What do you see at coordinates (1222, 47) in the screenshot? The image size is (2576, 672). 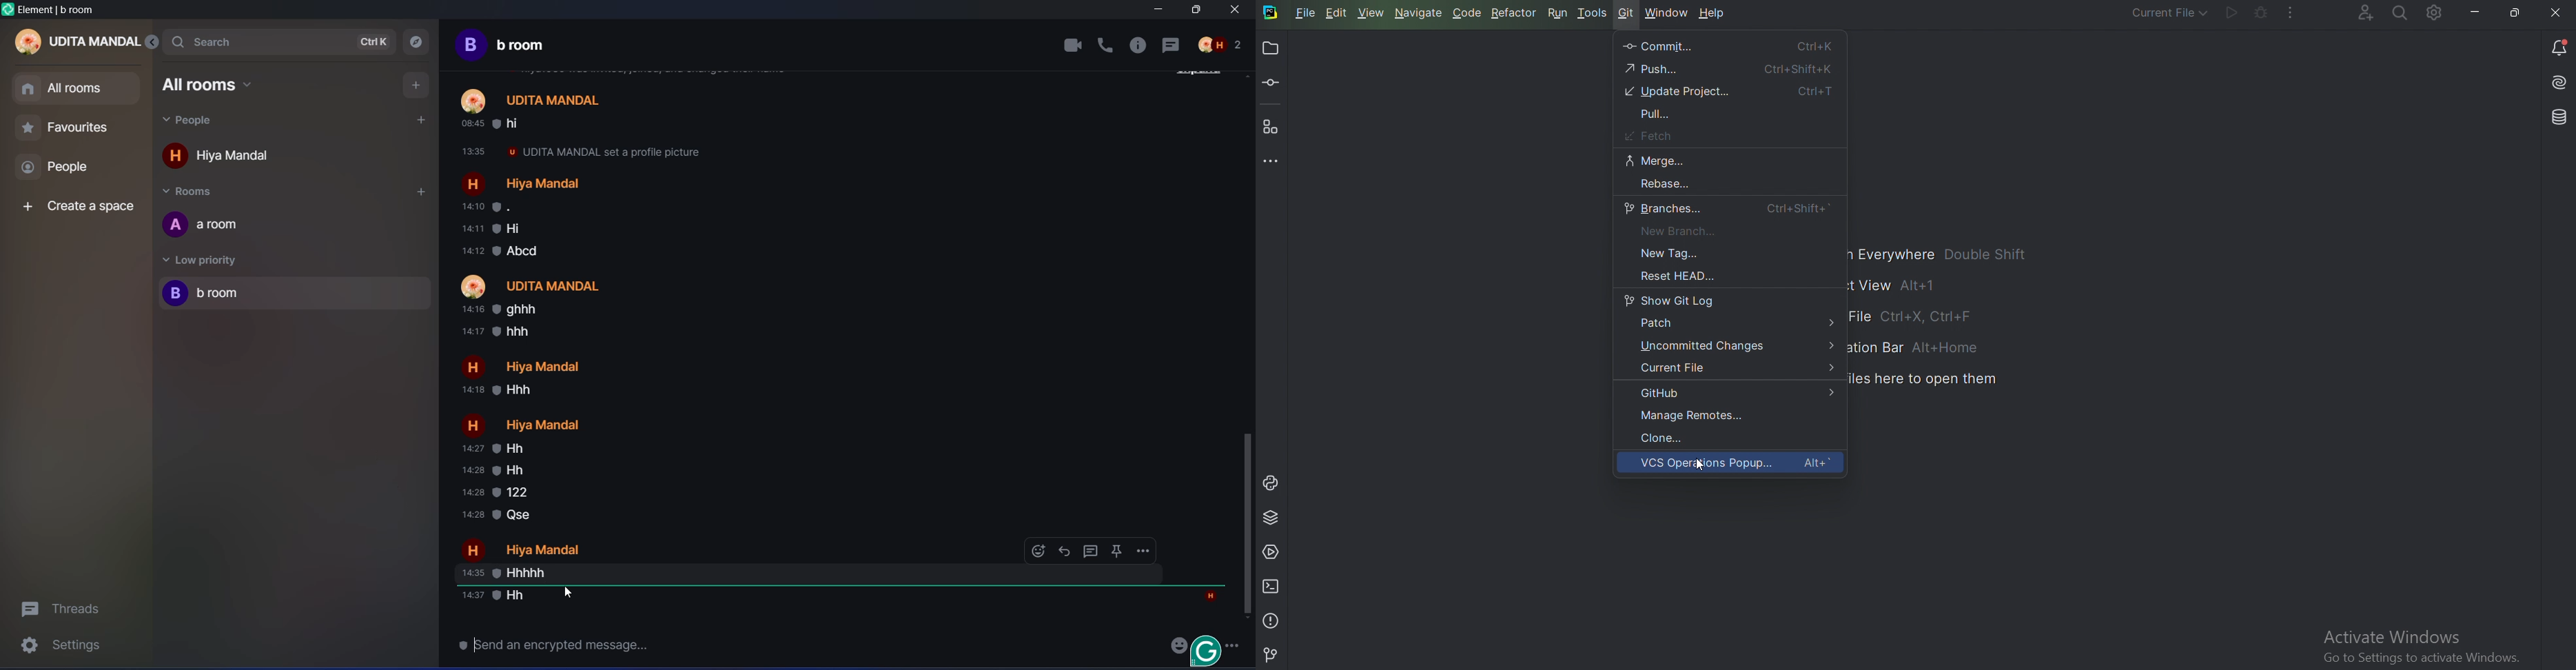 I see `Profile ` at bounding box center [1222, 47].